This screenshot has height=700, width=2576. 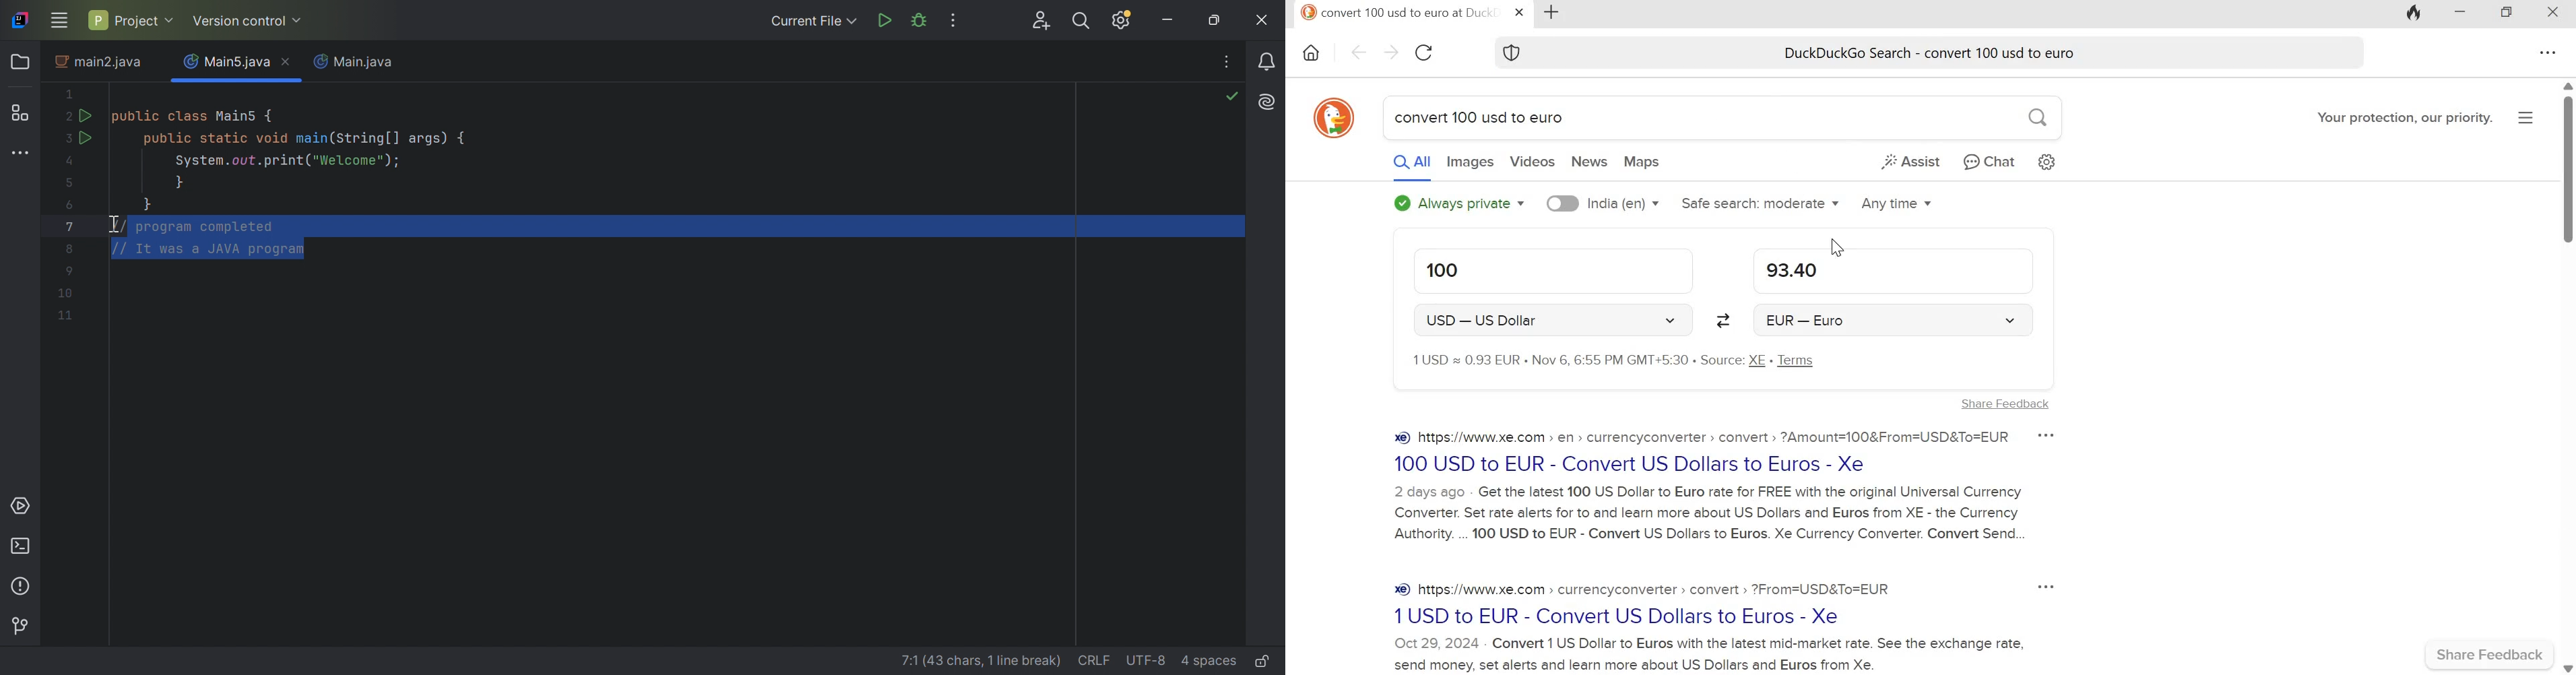 What do you see at coordinates (2461, 13) in the screenshot?
I see `Minimize` at bounding box center [2461, 13].